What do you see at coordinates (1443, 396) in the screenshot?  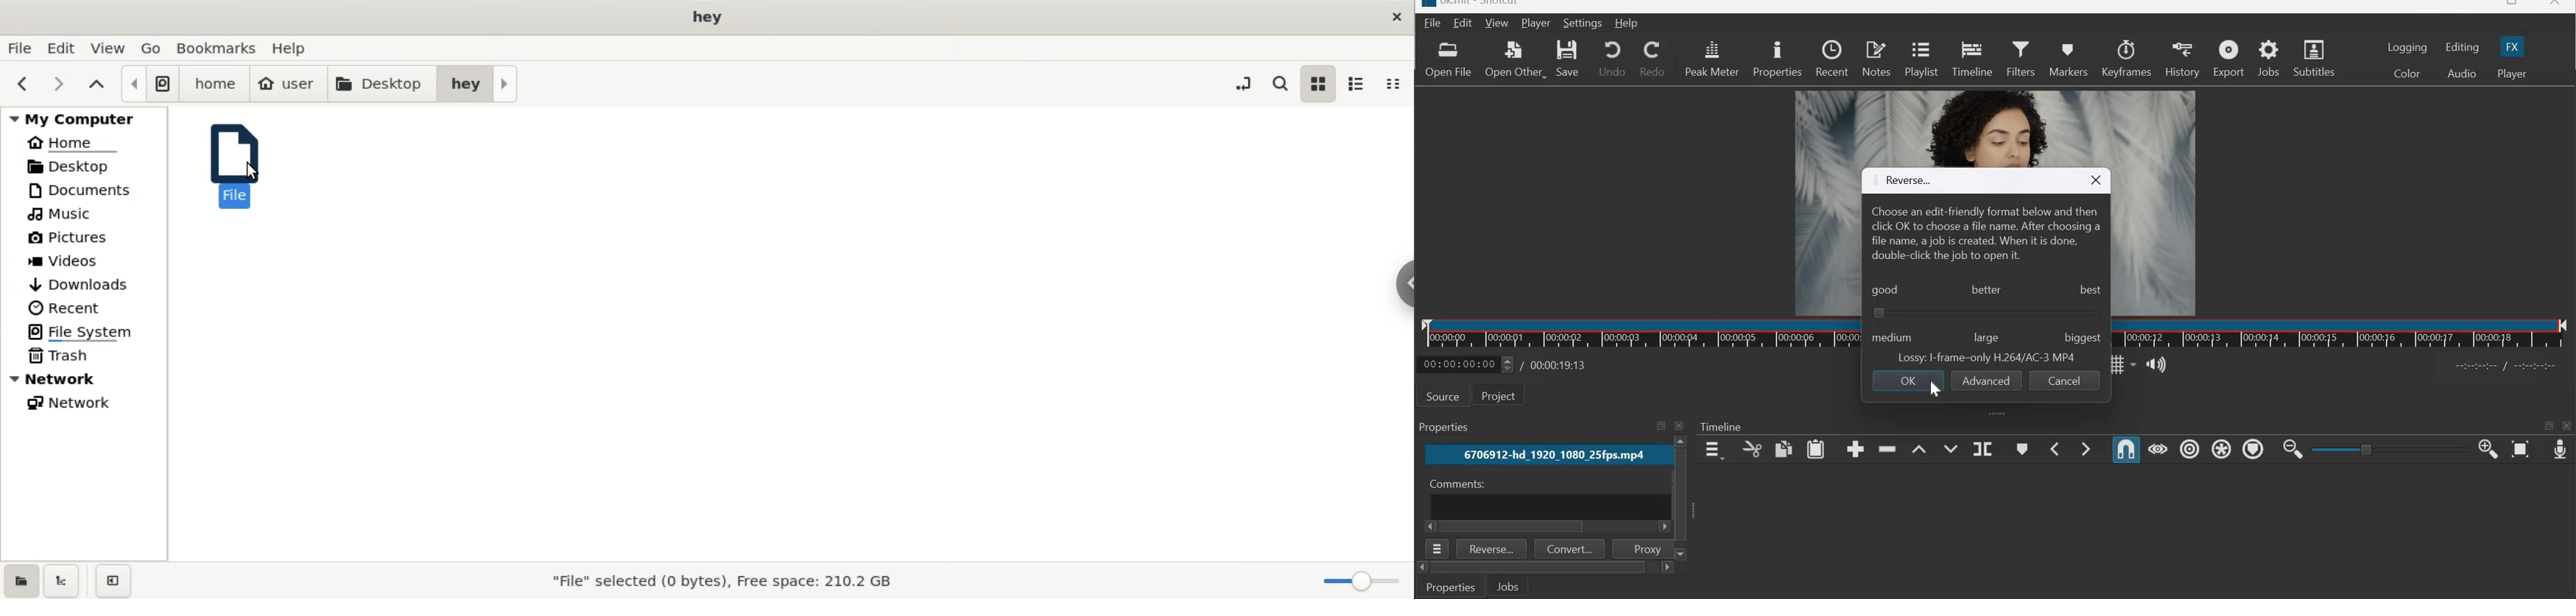 I see `Source` at bounding box center [1443, 396].